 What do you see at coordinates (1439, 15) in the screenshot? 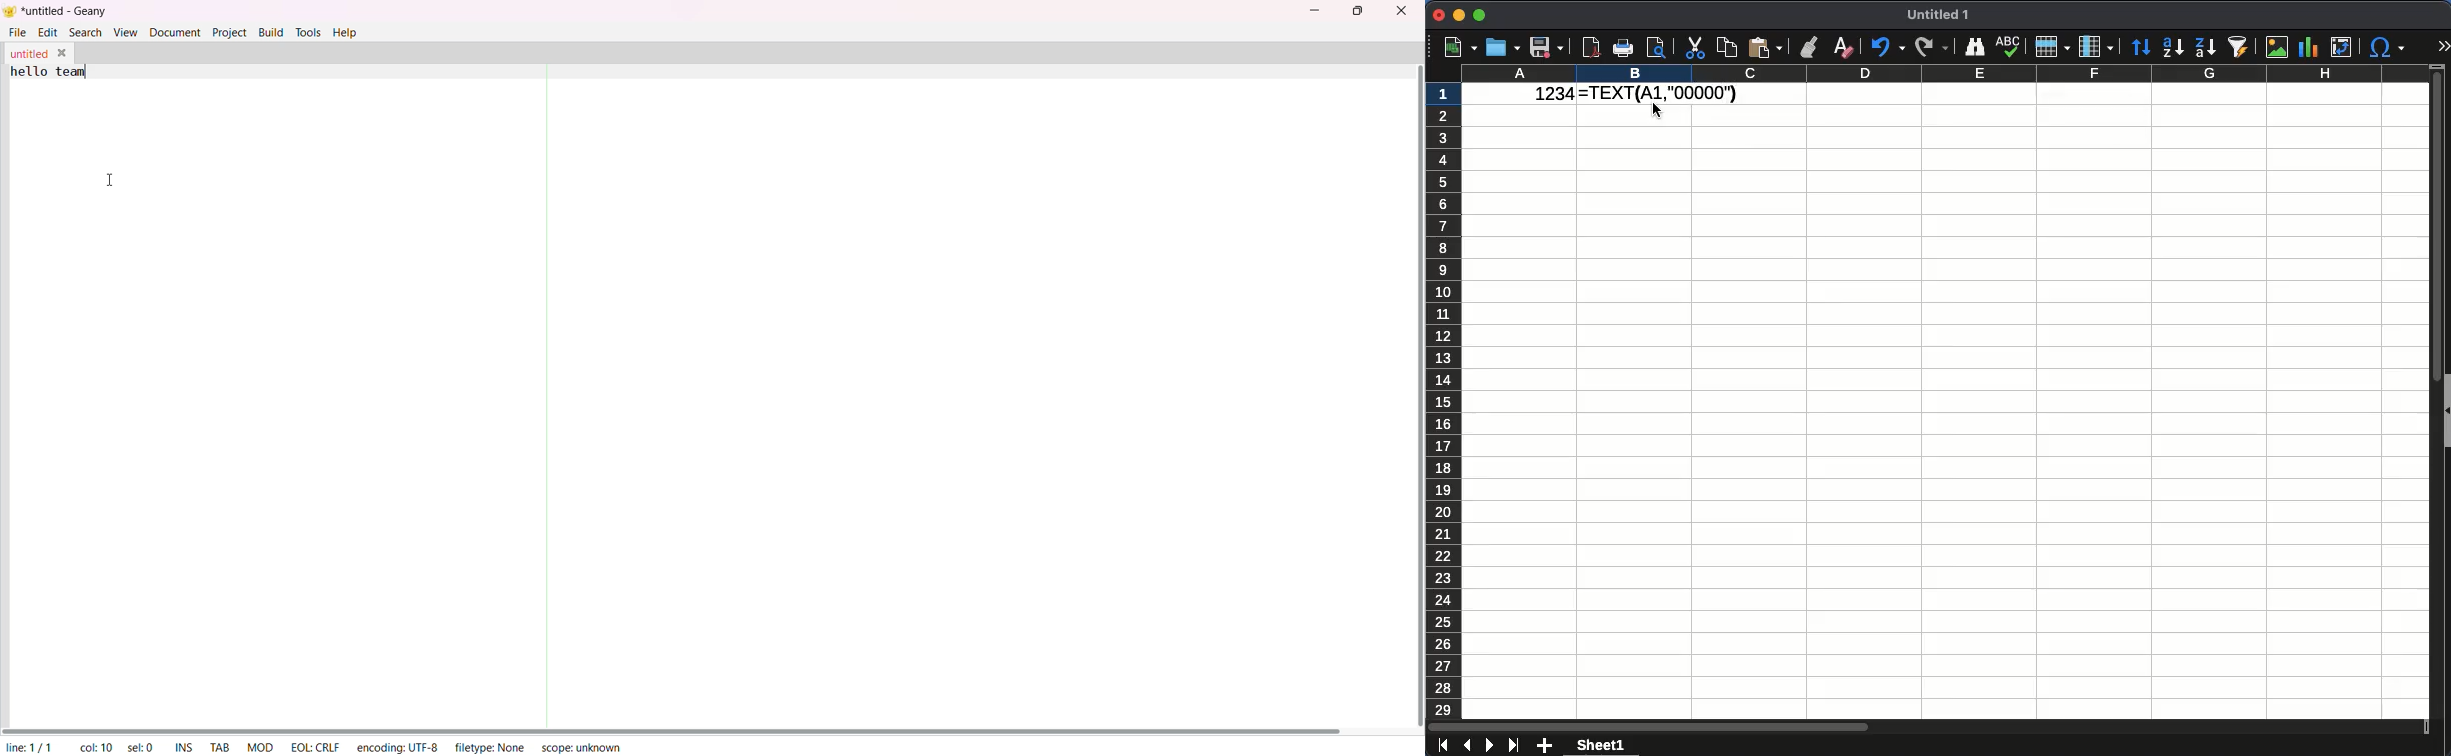
I see `close` at bounding box center [1439, 15].